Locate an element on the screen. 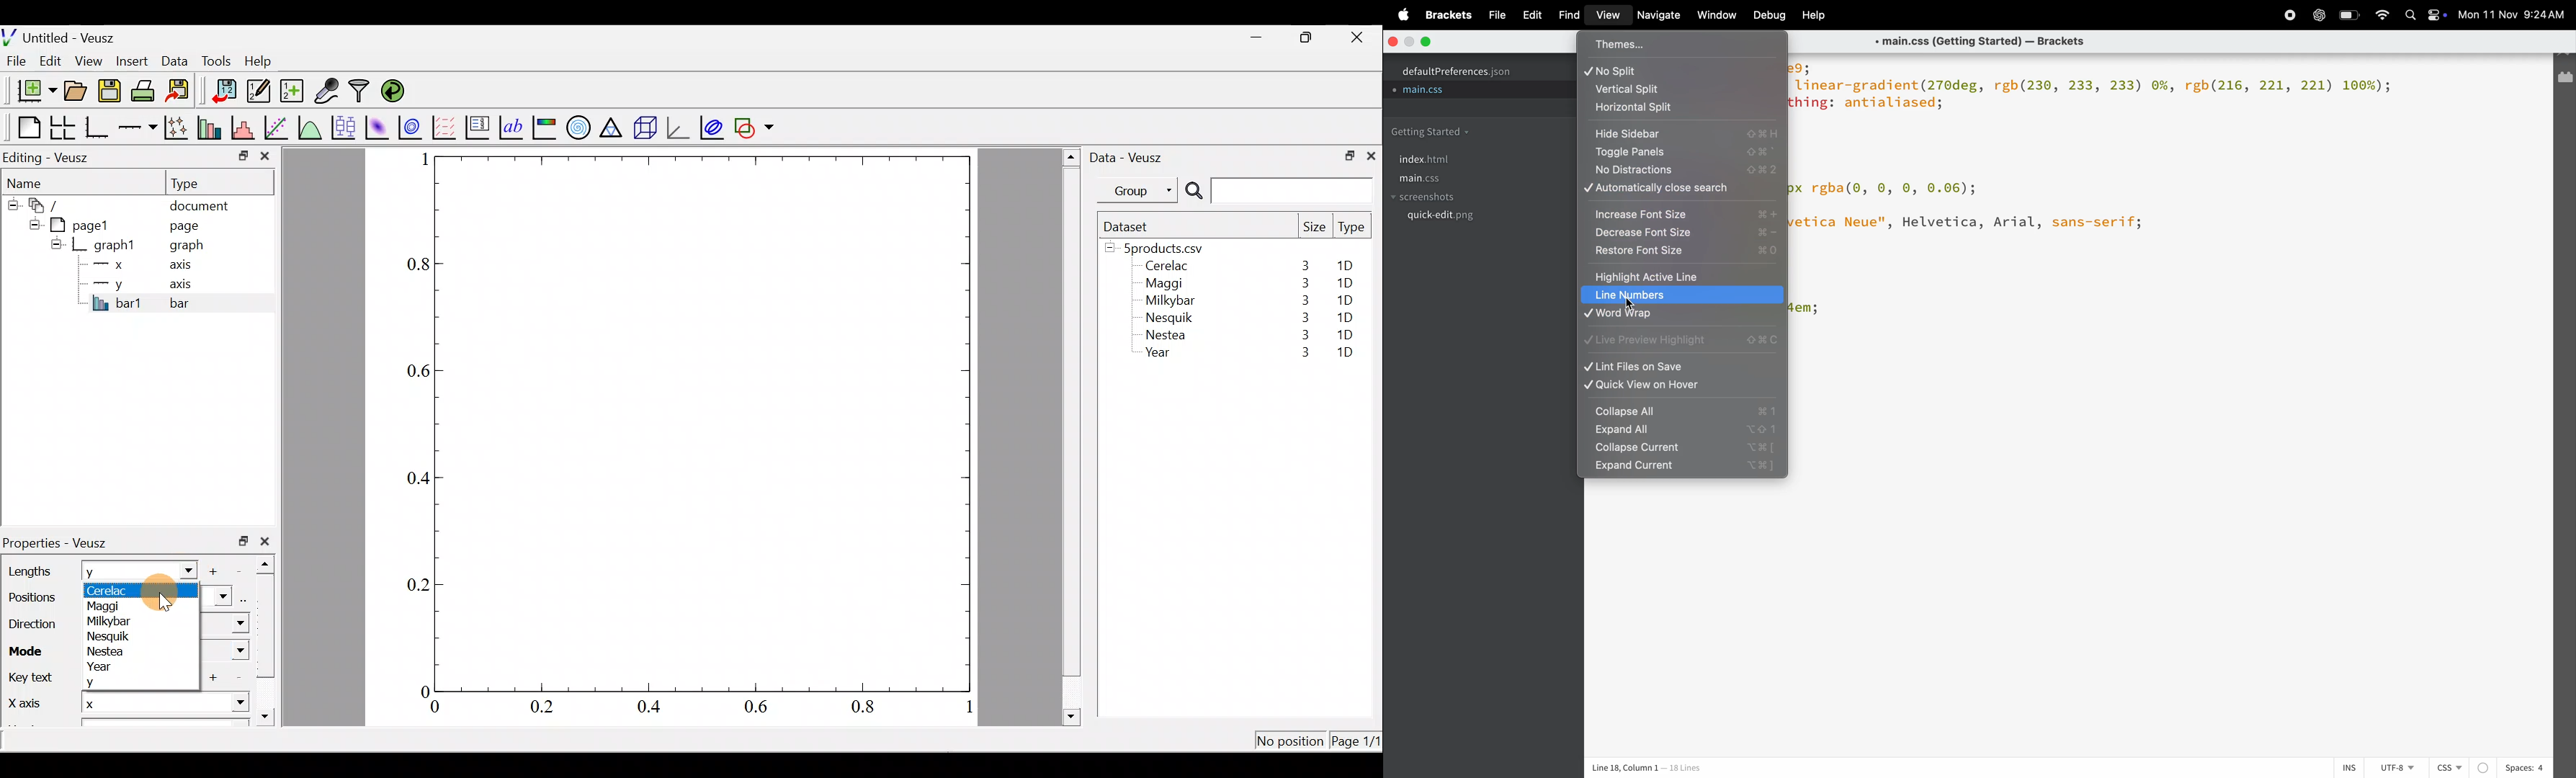 Image resolution: width=2576 pixels, height=784 pixels. Image color bar is located at coordinates (545, 127).